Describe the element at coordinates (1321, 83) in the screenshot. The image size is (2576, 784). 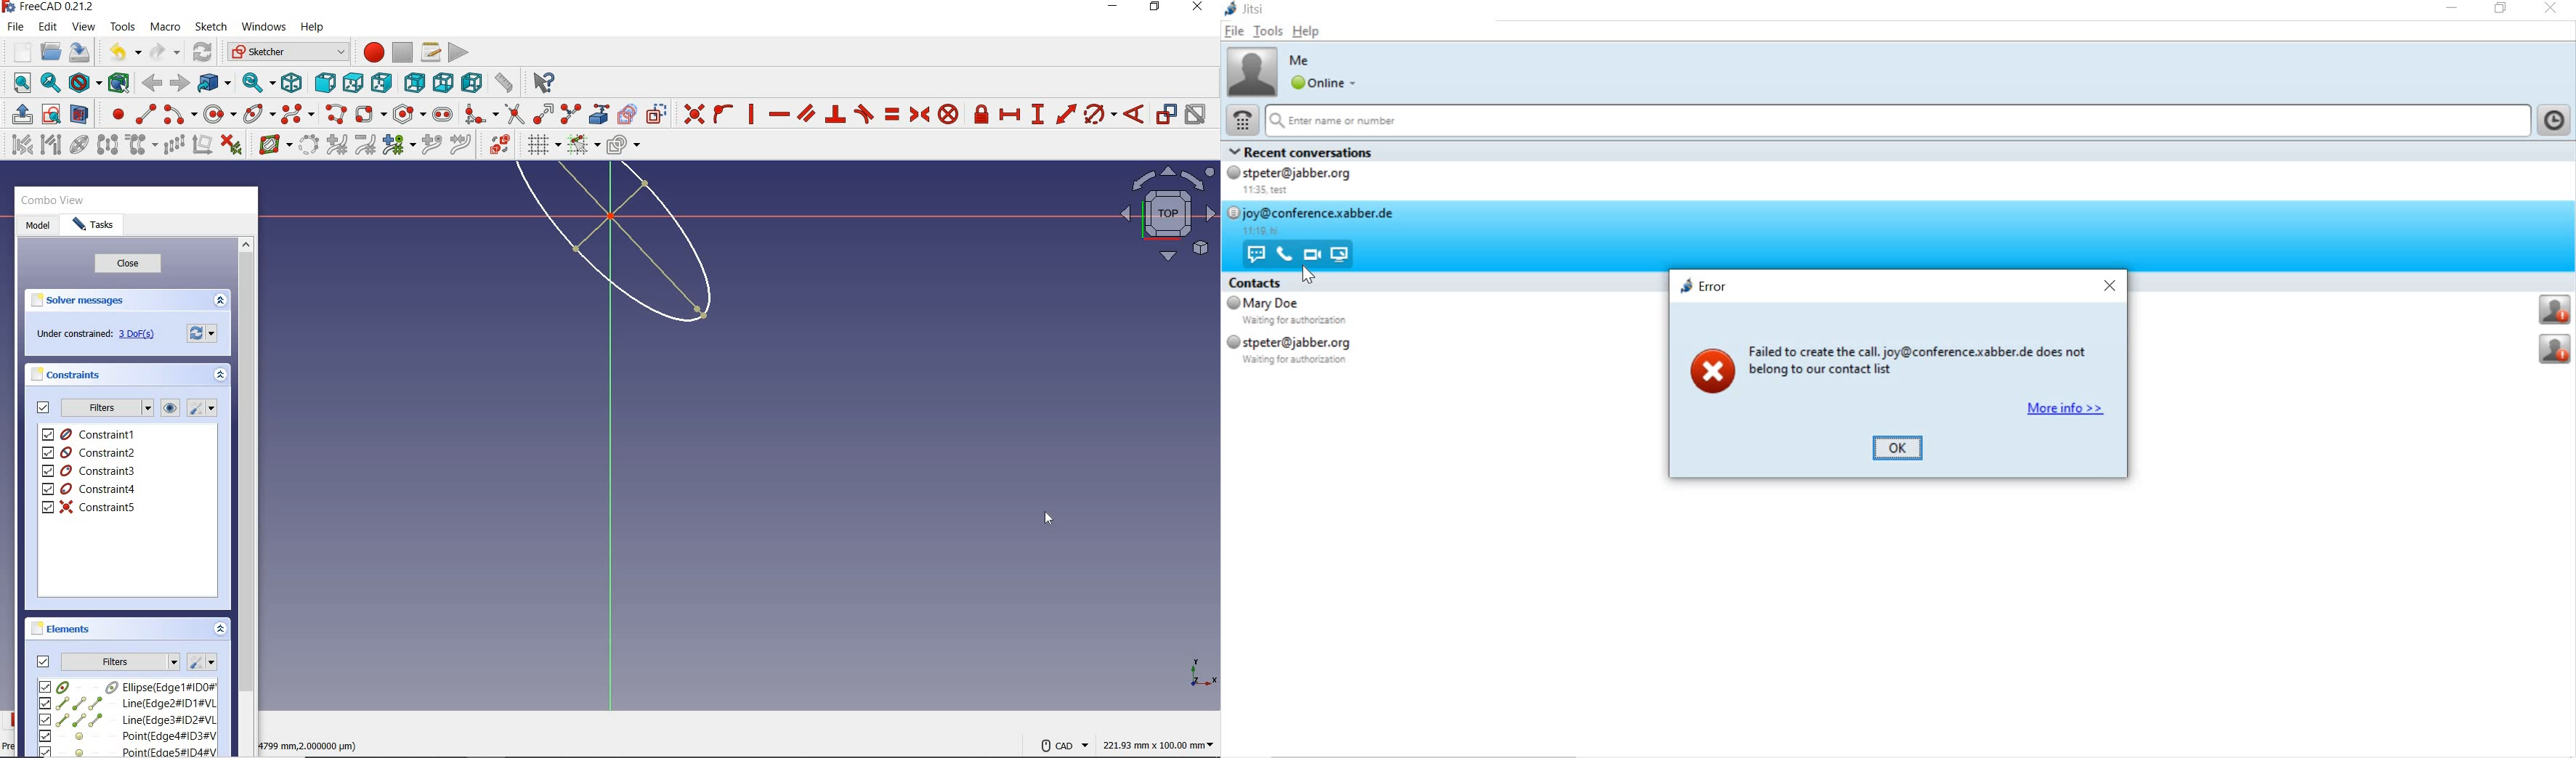
I see `online` at that location.